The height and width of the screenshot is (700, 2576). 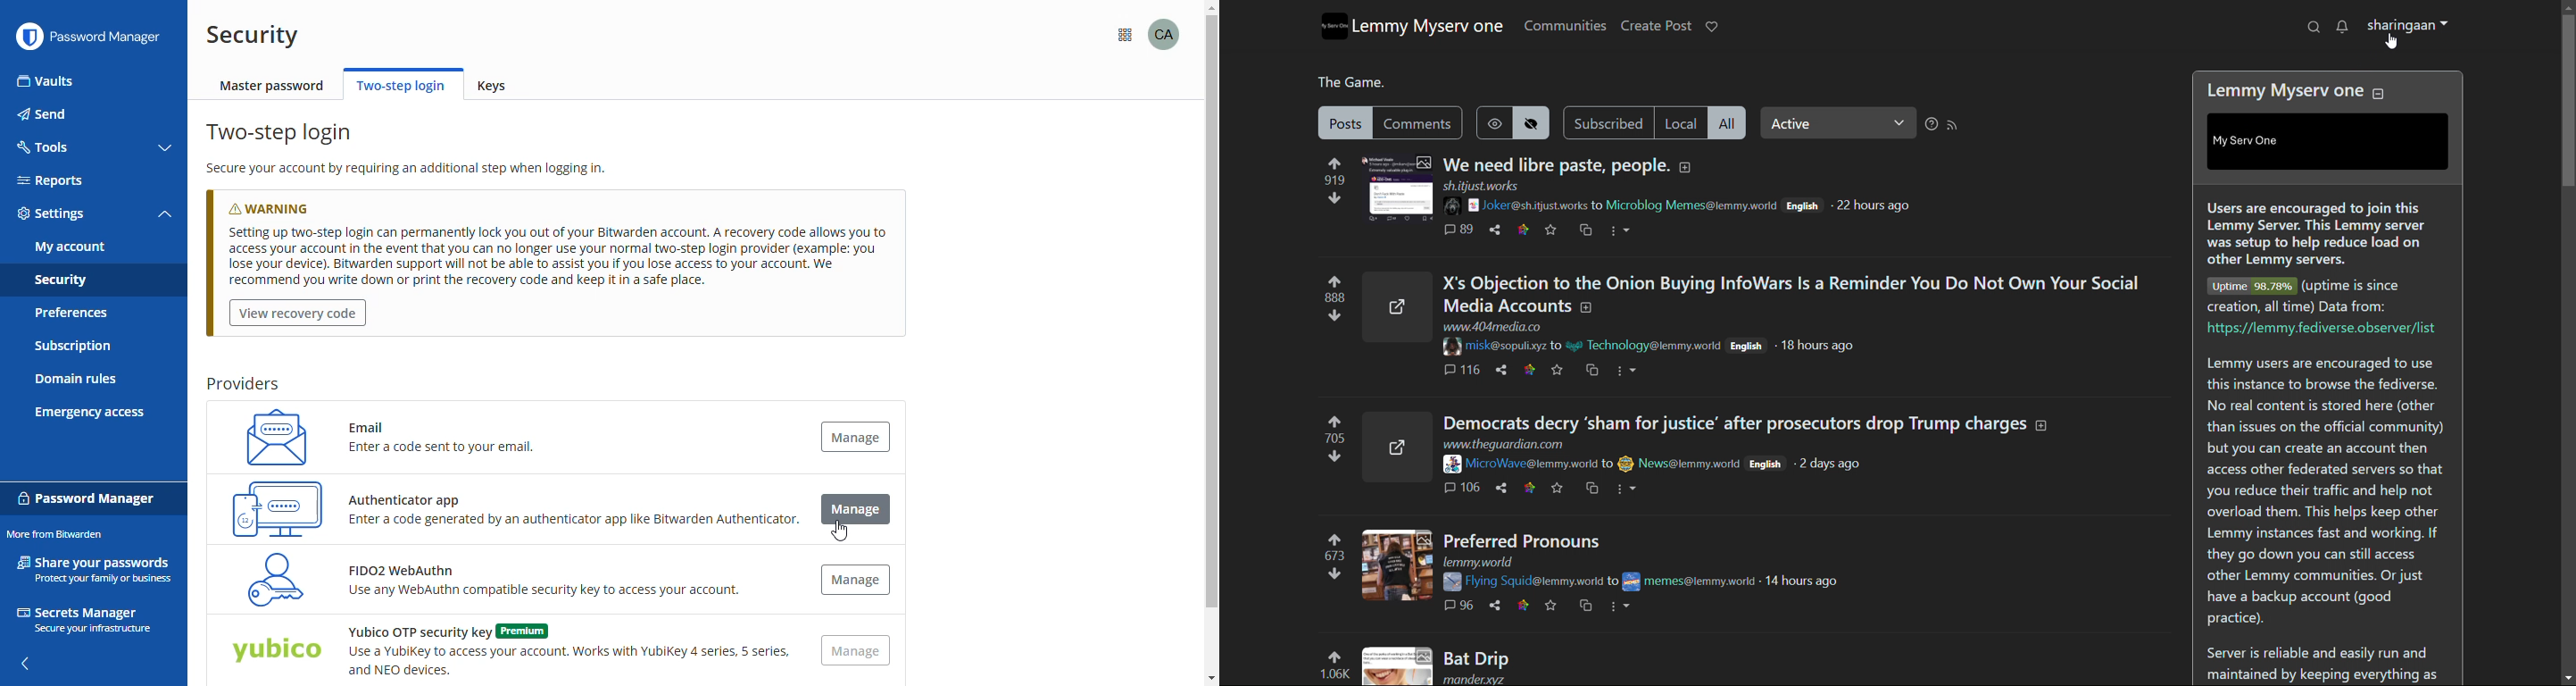 I want to click on view recovery code, so click(x=298, y=314).